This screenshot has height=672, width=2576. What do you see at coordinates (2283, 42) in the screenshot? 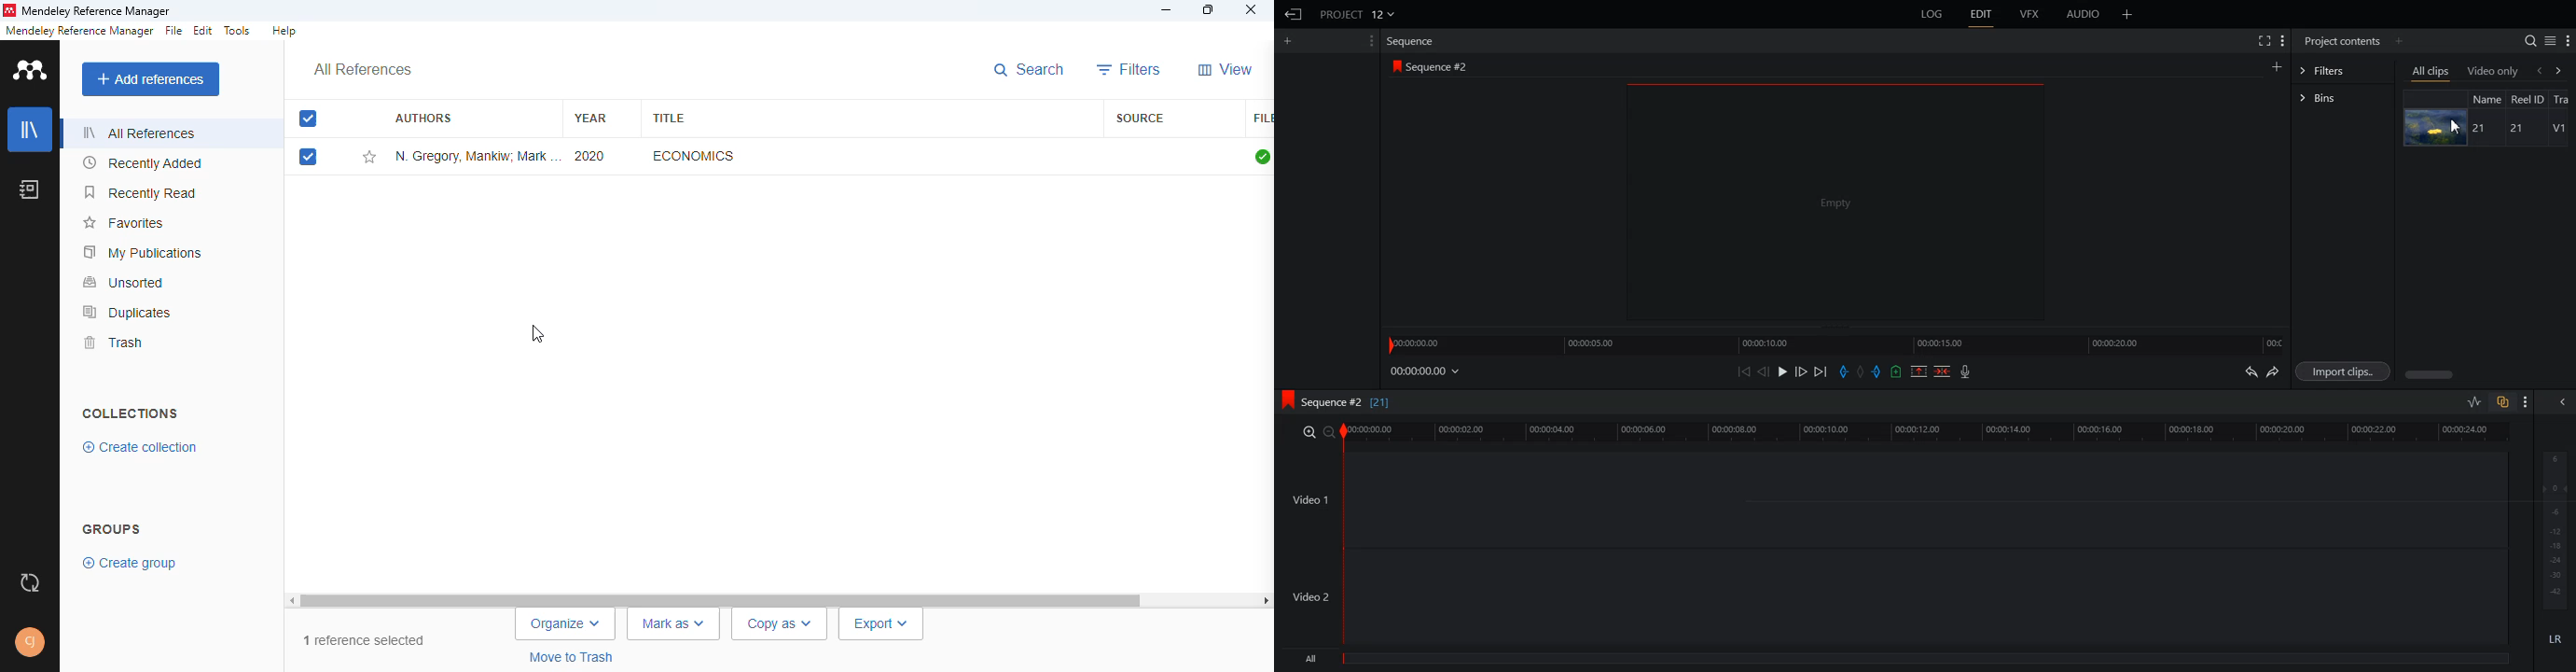
I see `Show Setting Menu` at bounding box center [2283, 42].